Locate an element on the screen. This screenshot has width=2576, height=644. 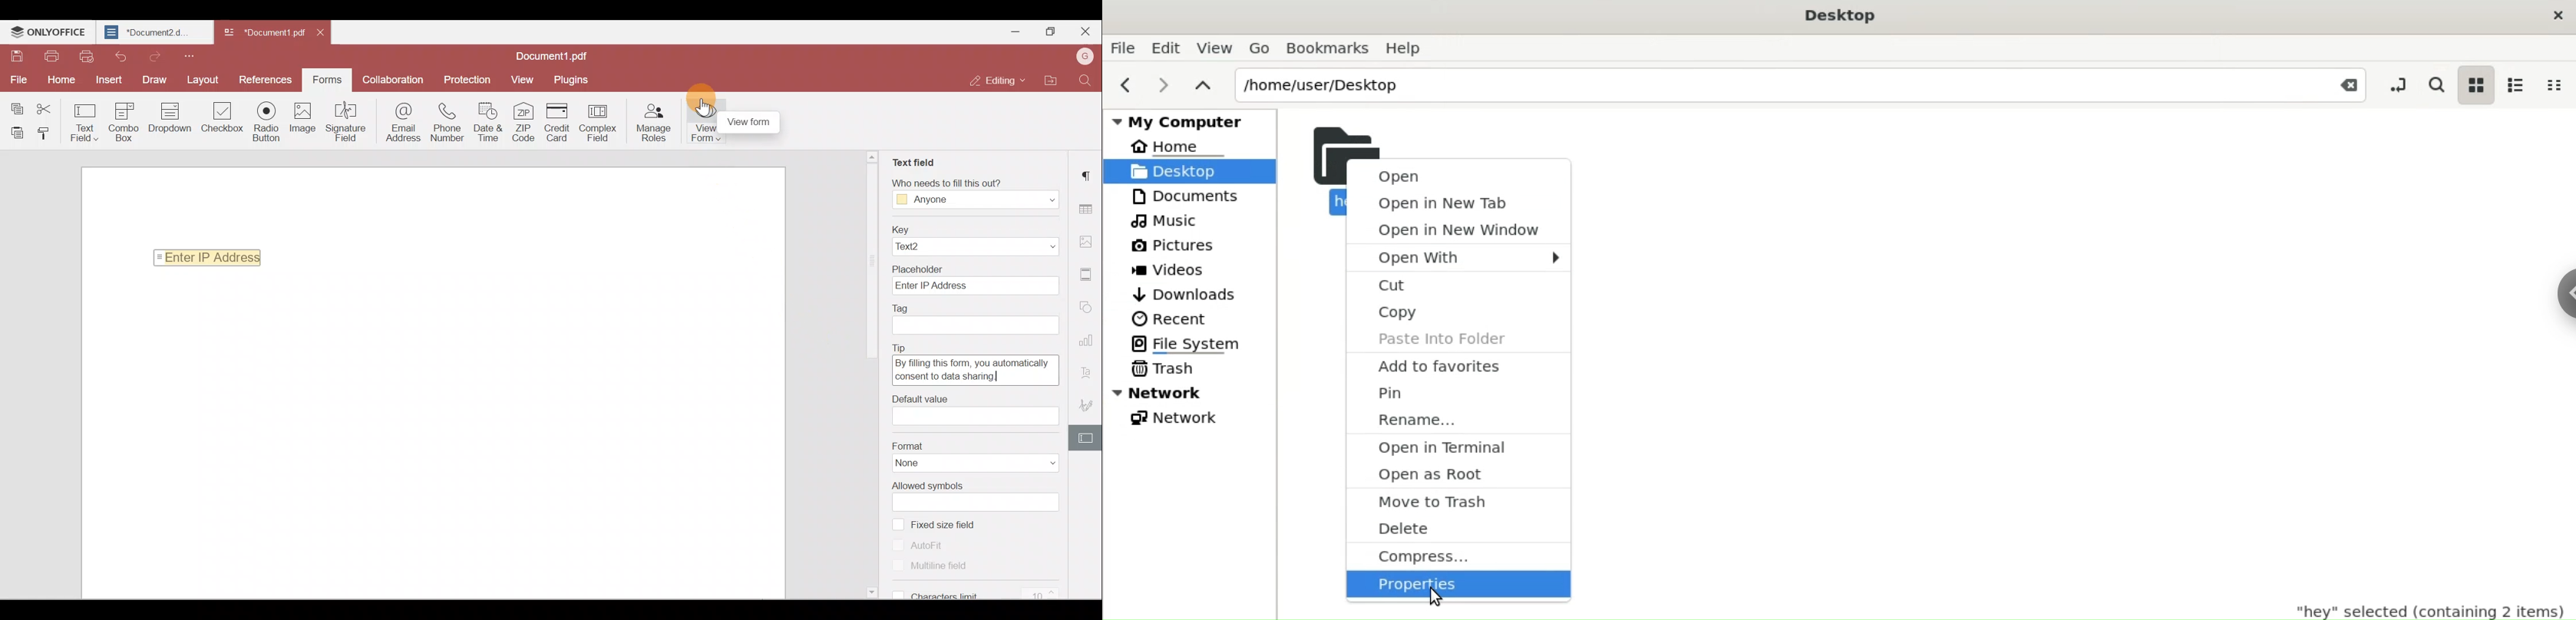
Cursor on view form is located at coordinates (703, 107).